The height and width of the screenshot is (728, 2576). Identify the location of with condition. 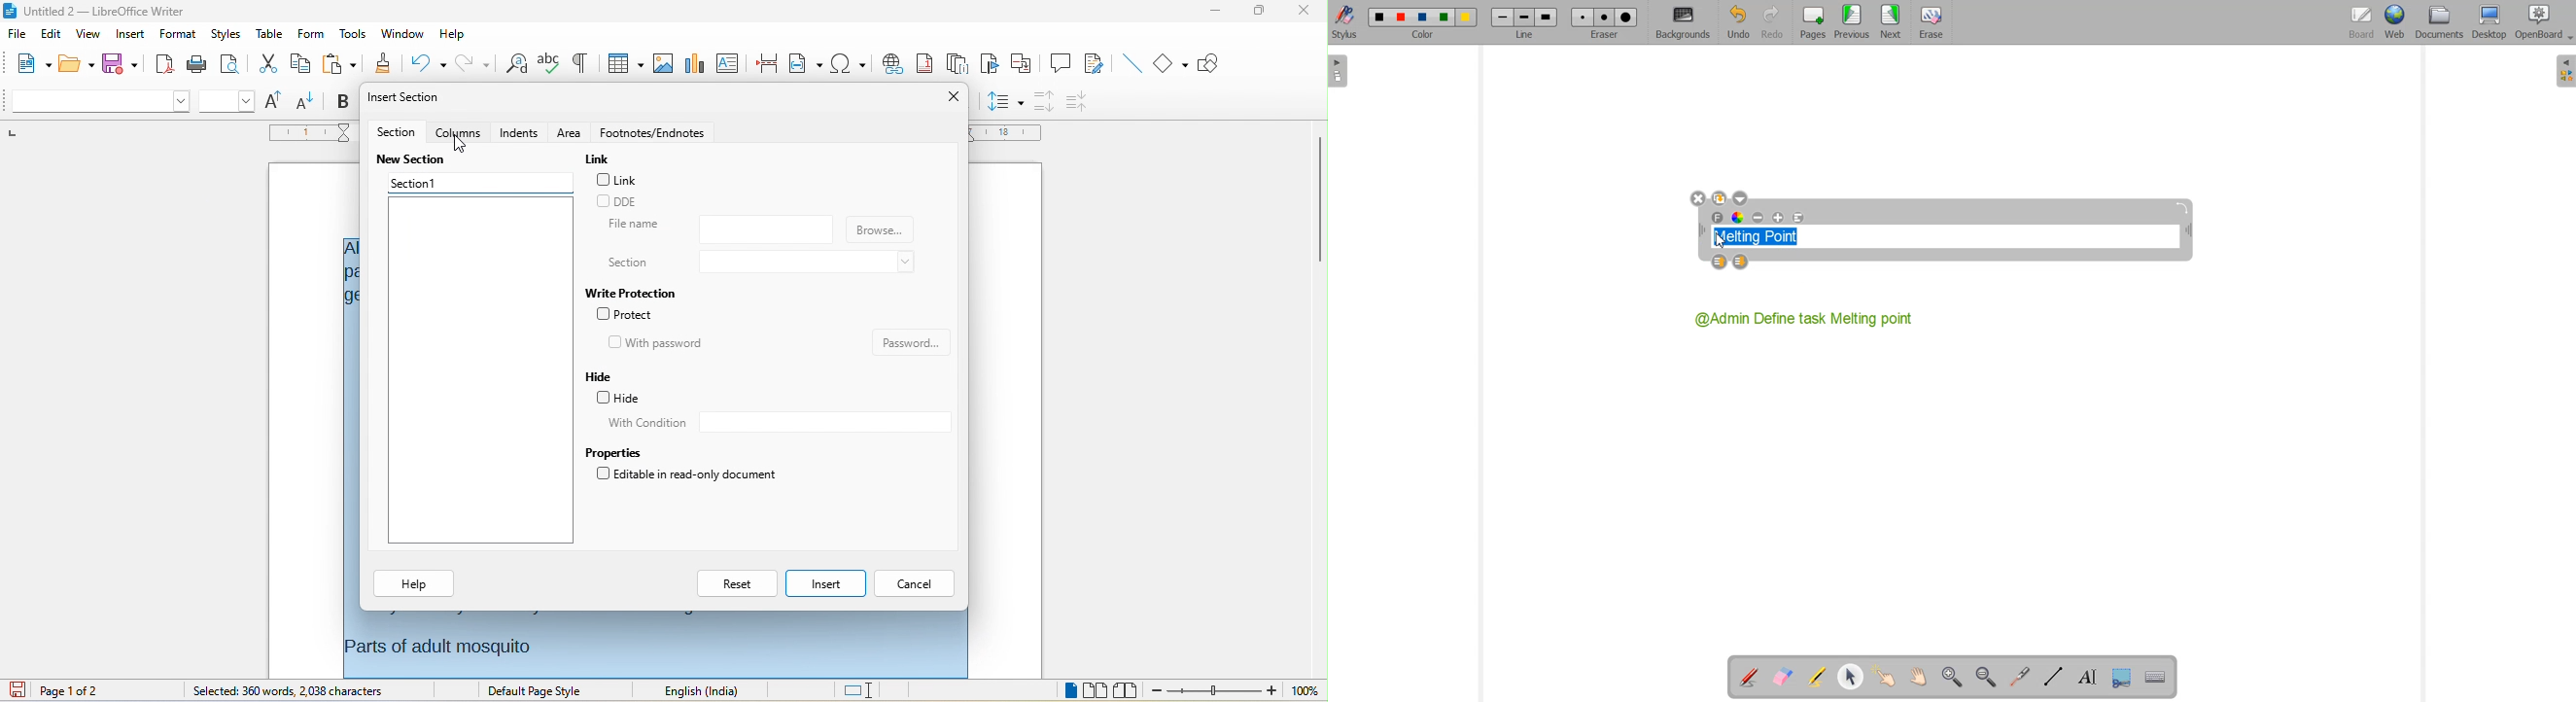
(825, 423).